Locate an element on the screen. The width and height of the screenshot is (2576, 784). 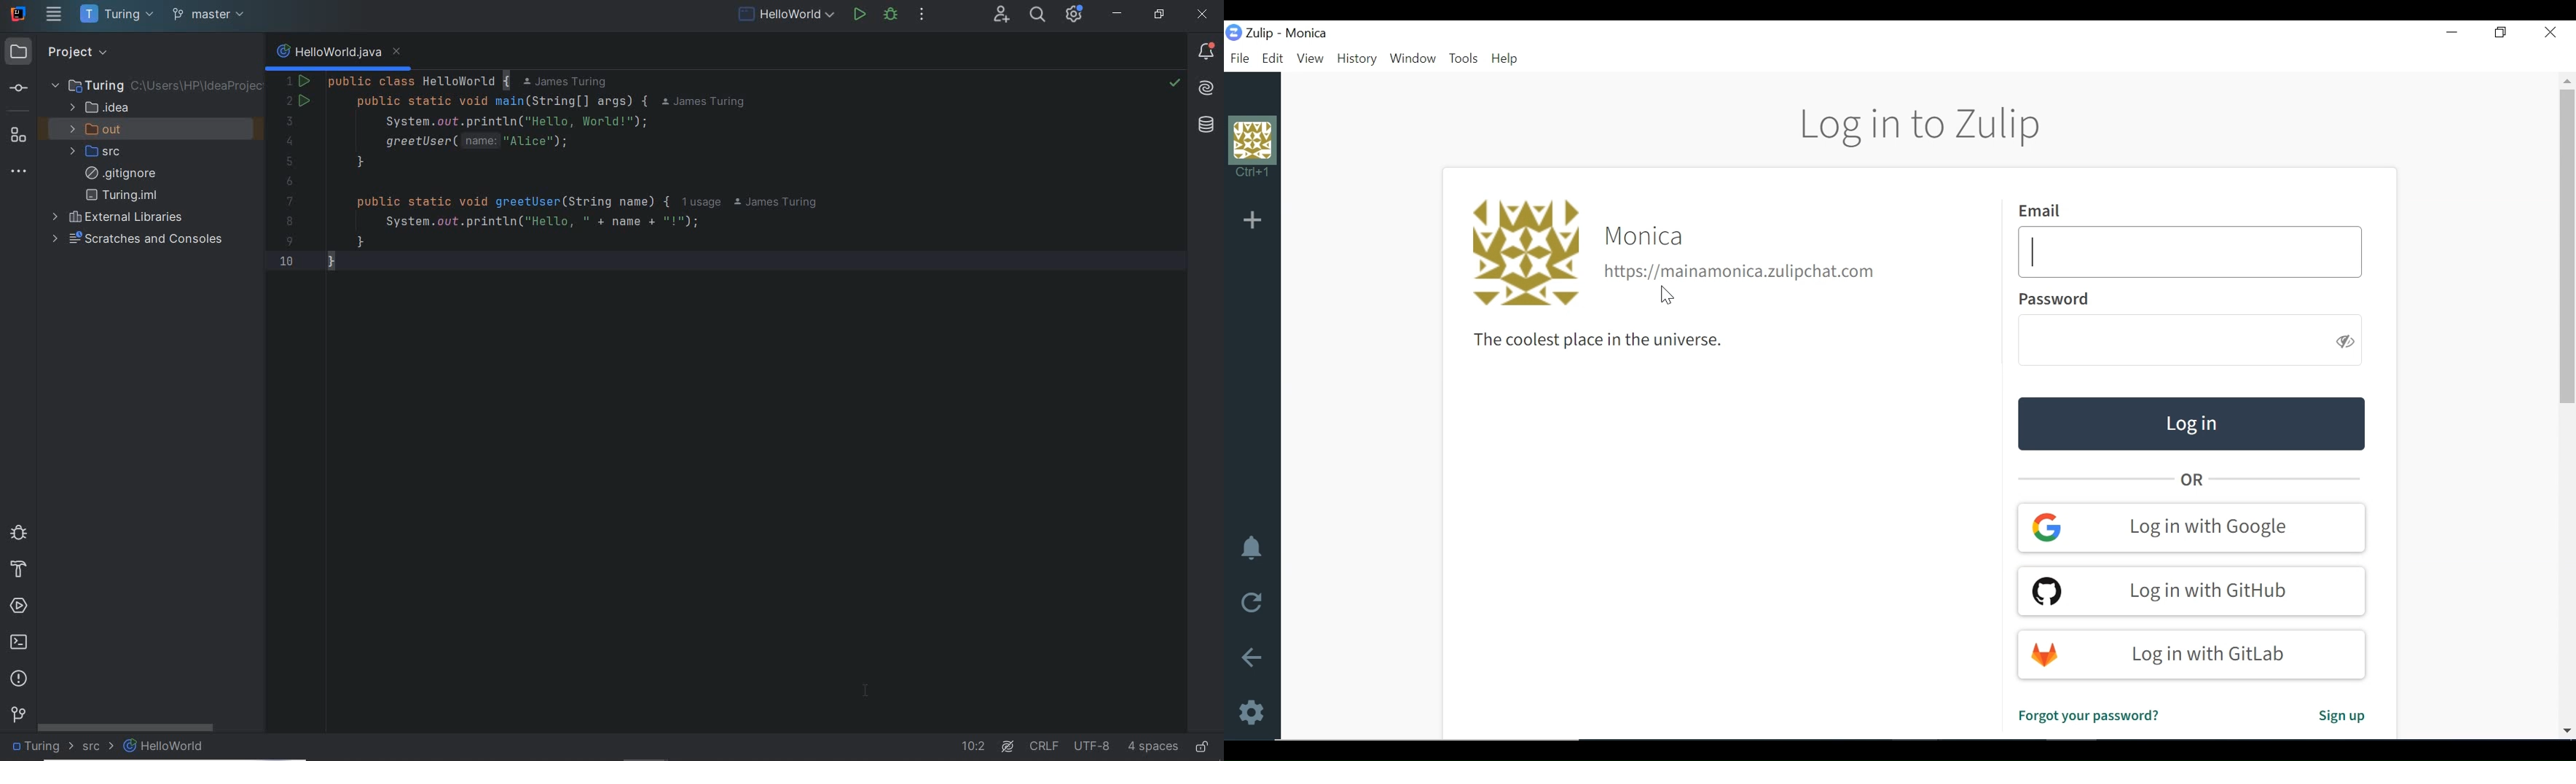
Scroll up is located at coordinates (2568, 80).